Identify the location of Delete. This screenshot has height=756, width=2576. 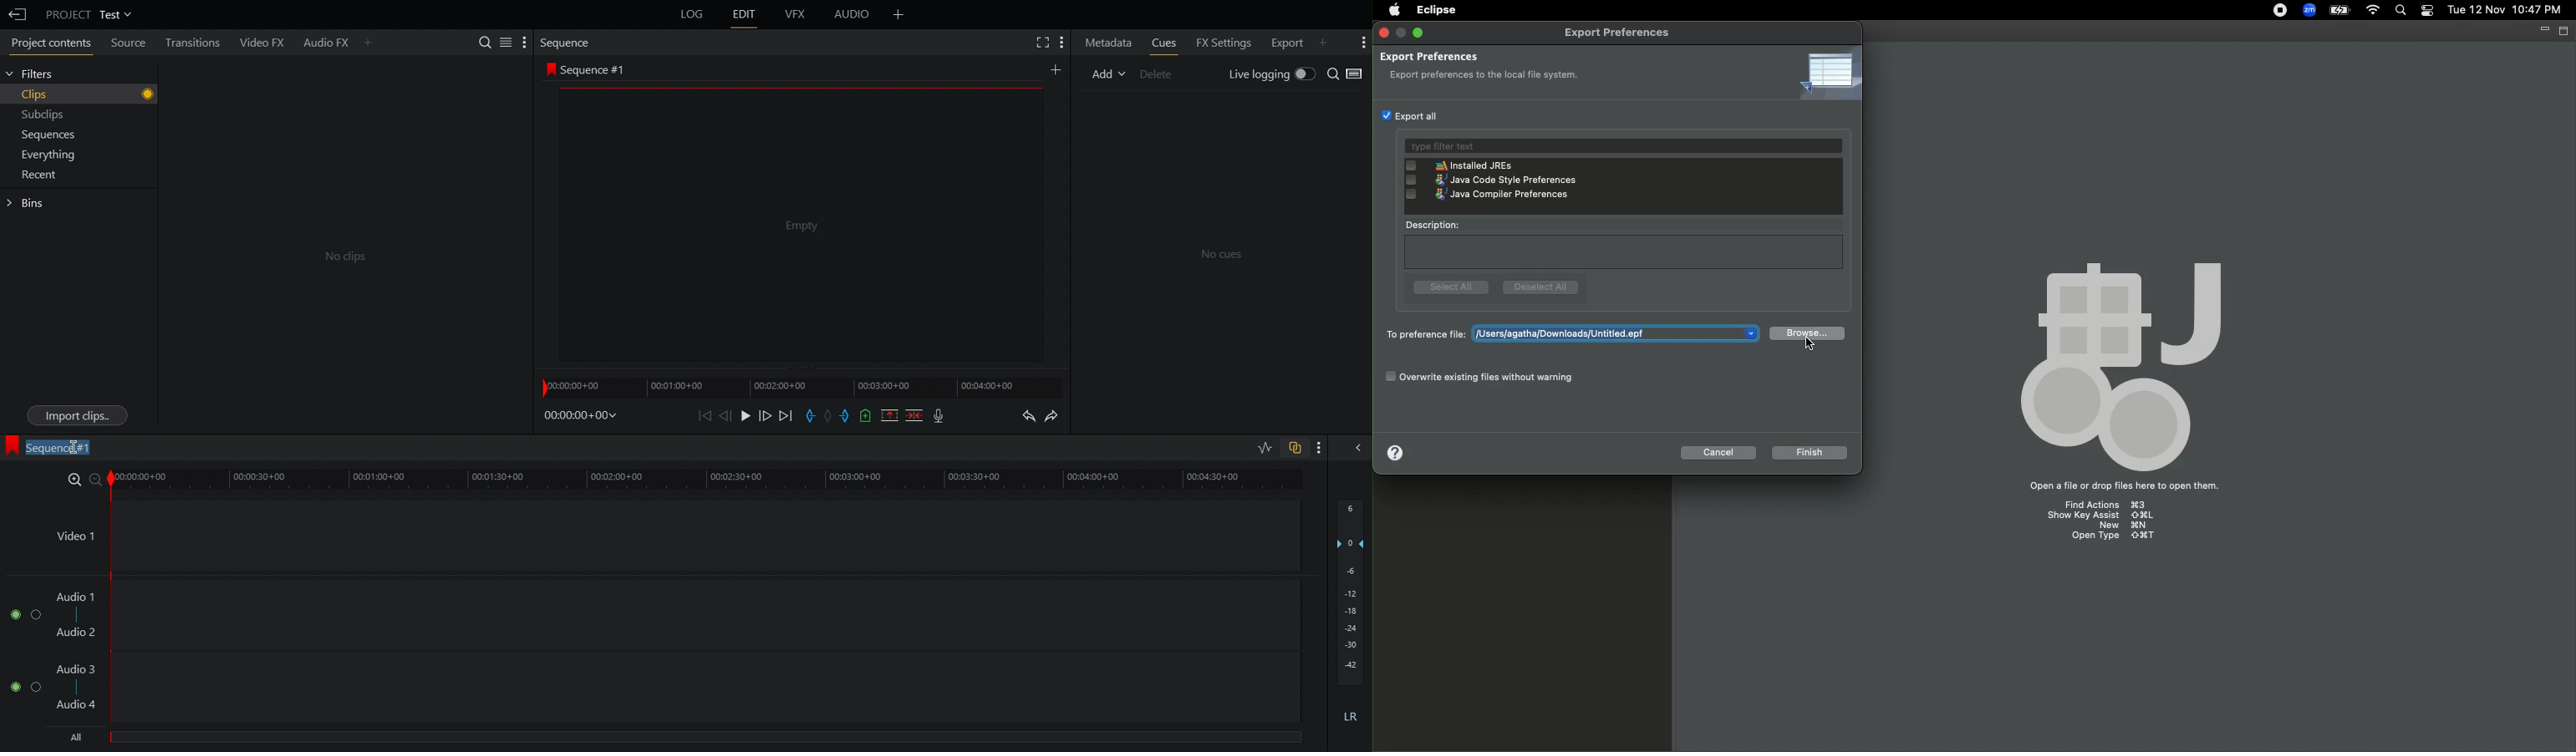
(1158, 76).